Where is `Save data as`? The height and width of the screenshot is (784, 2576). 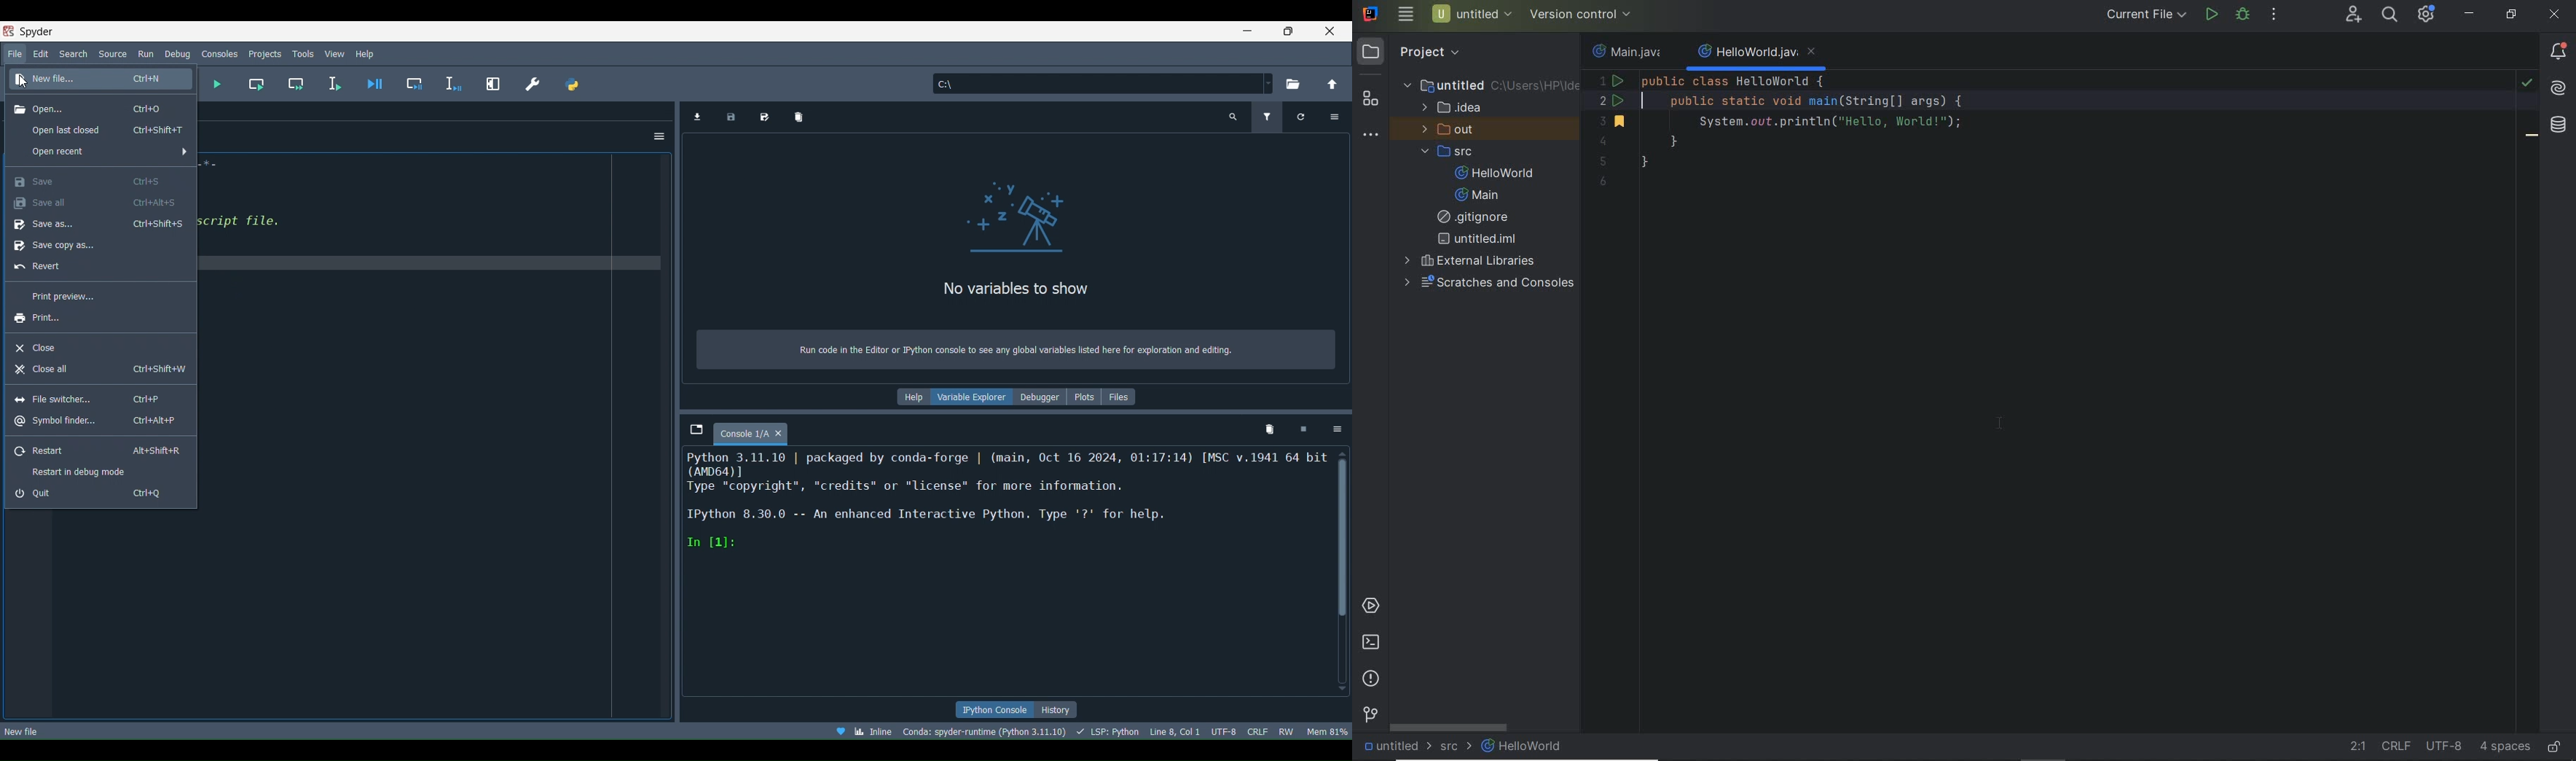
Save data as is located at coordinates (765, 116).